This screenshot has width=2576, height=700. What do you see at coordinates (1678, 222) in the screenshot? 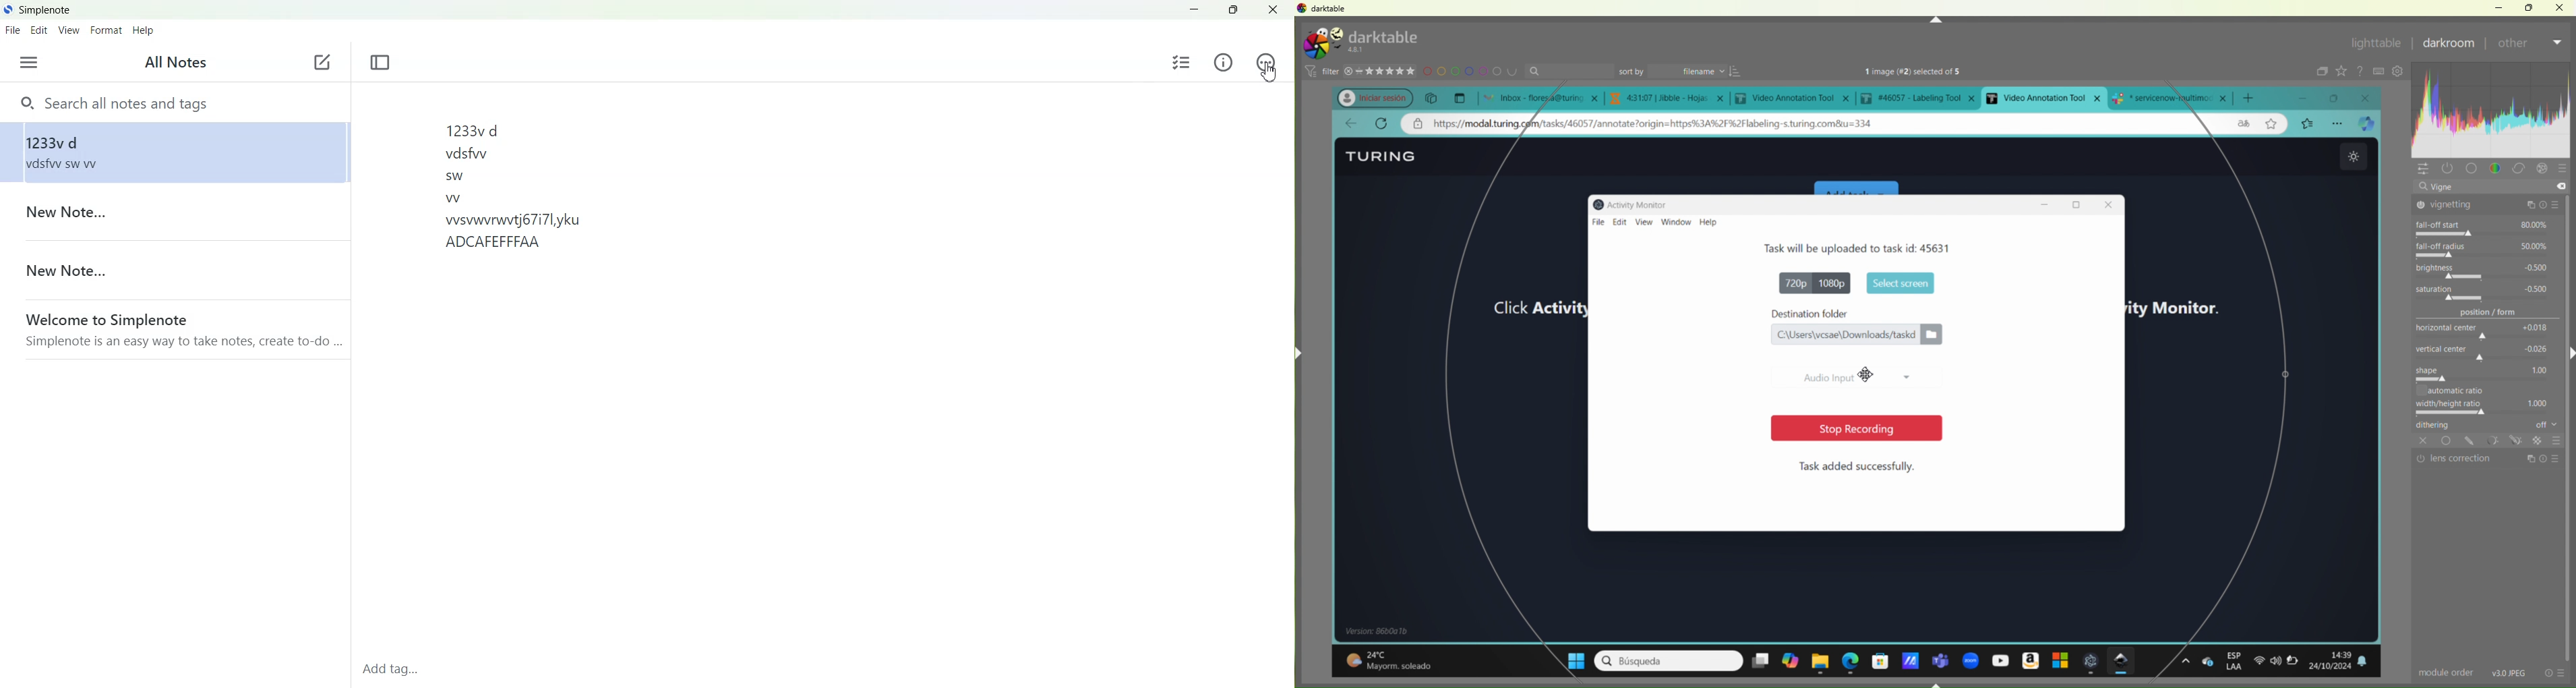
I see `window` at bounding box center [1678, 222].